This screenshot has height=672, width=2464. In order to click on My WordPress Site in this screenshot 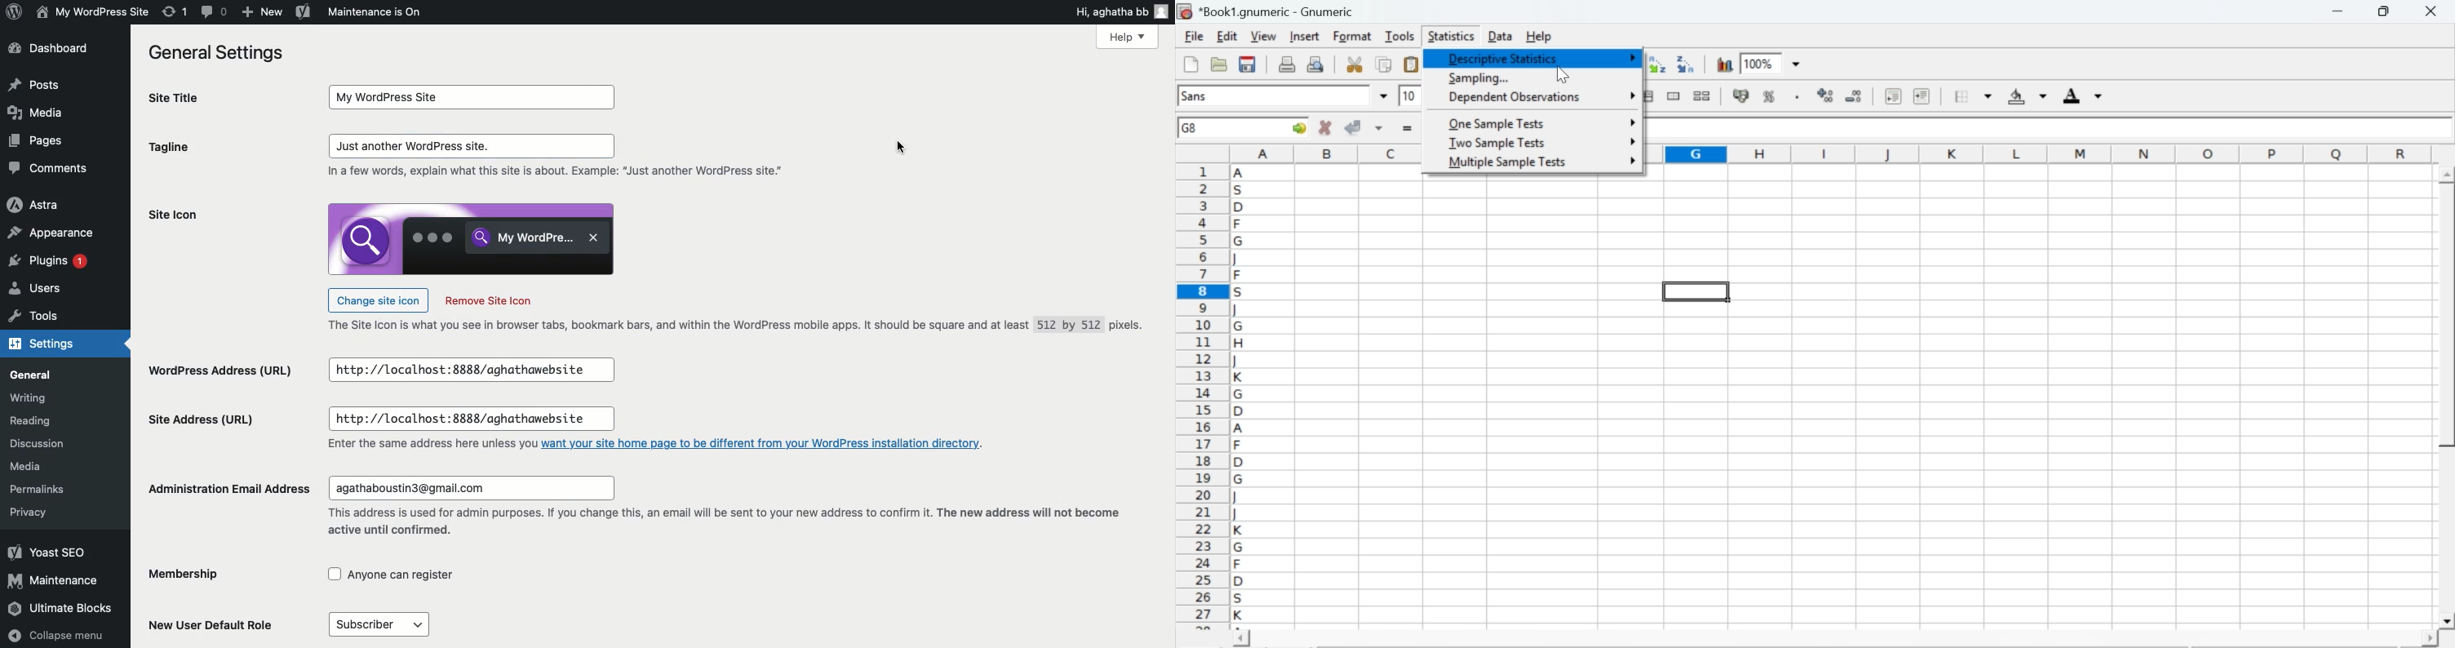, I will do `click(91, 11)`.